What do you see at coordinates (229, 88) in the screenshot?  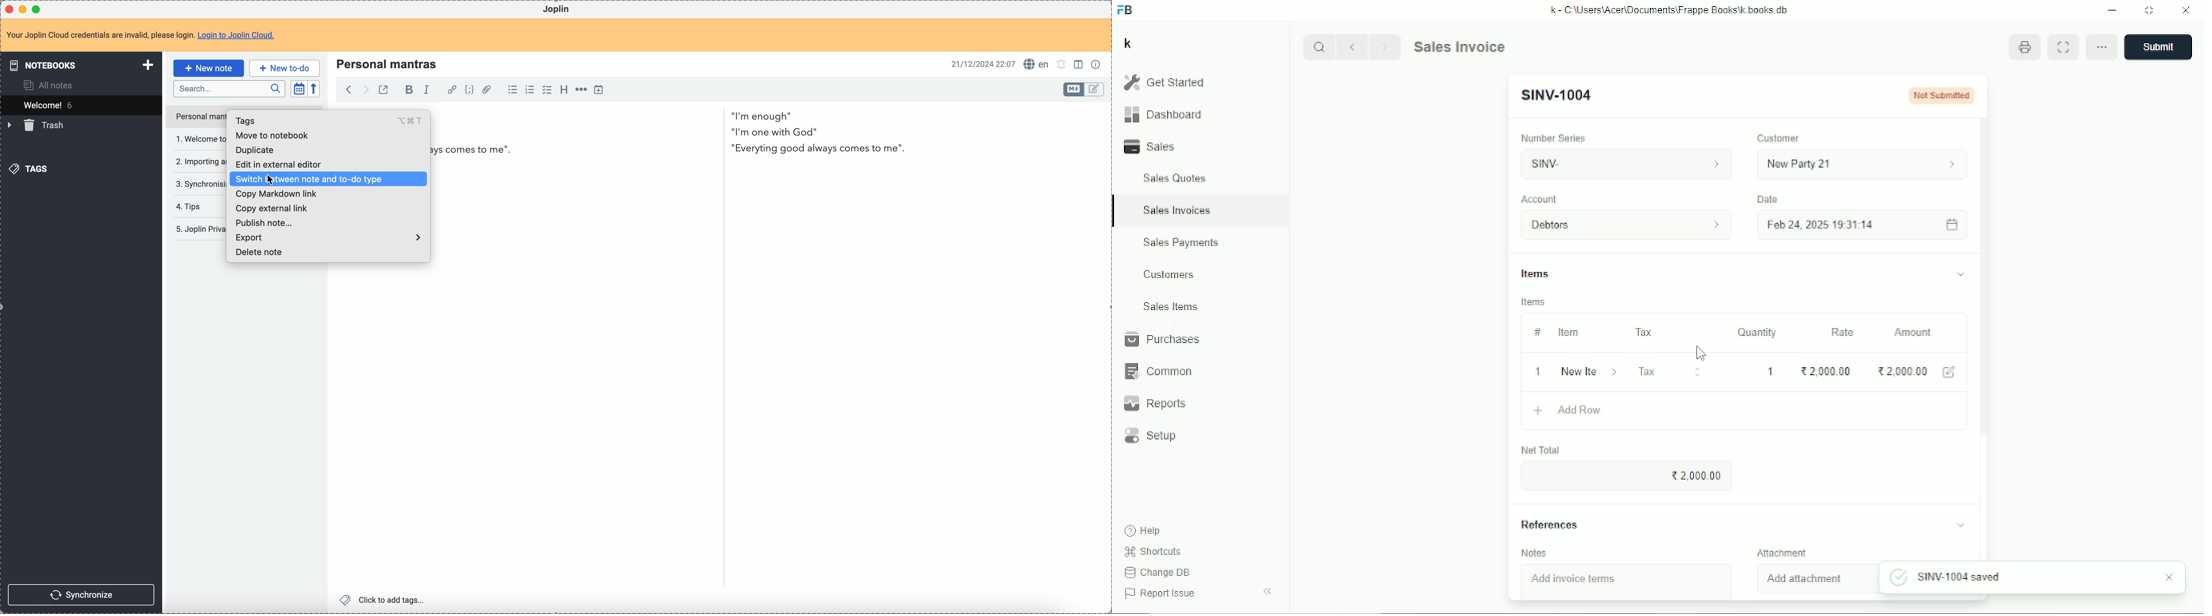 I see `search bar` at bounding box center [229, 88].